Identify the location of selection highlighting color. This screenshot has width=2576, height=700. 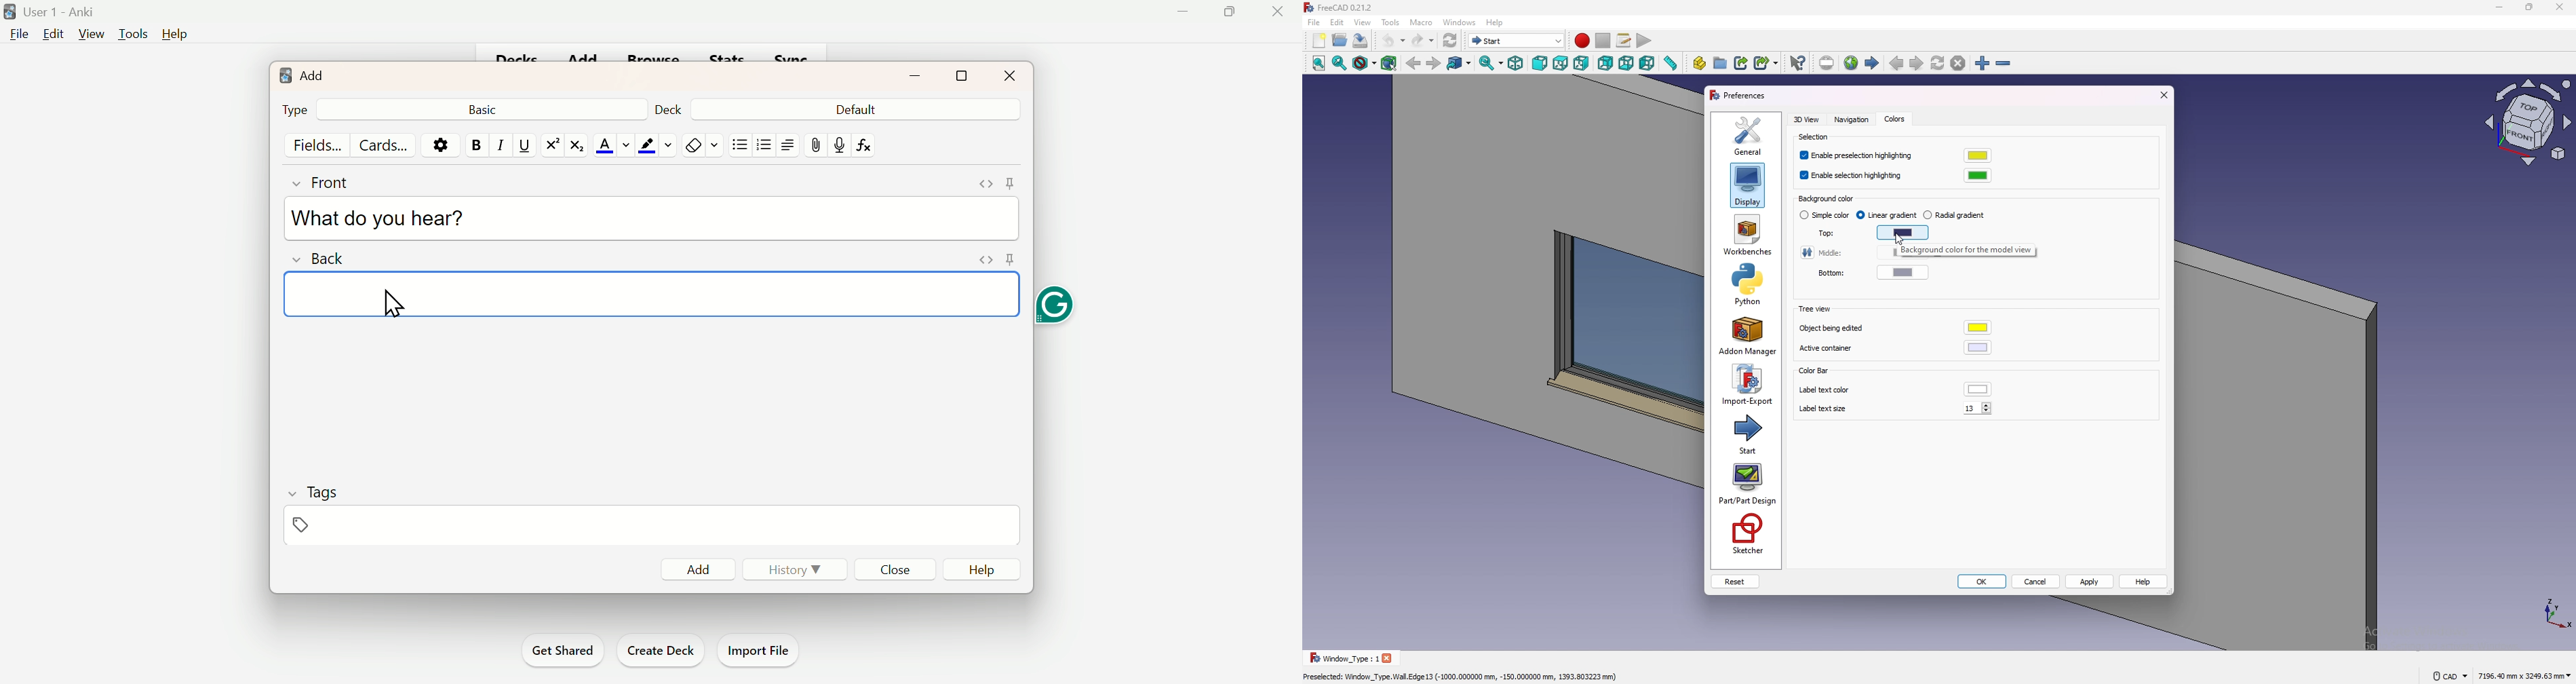
(1978, 175).